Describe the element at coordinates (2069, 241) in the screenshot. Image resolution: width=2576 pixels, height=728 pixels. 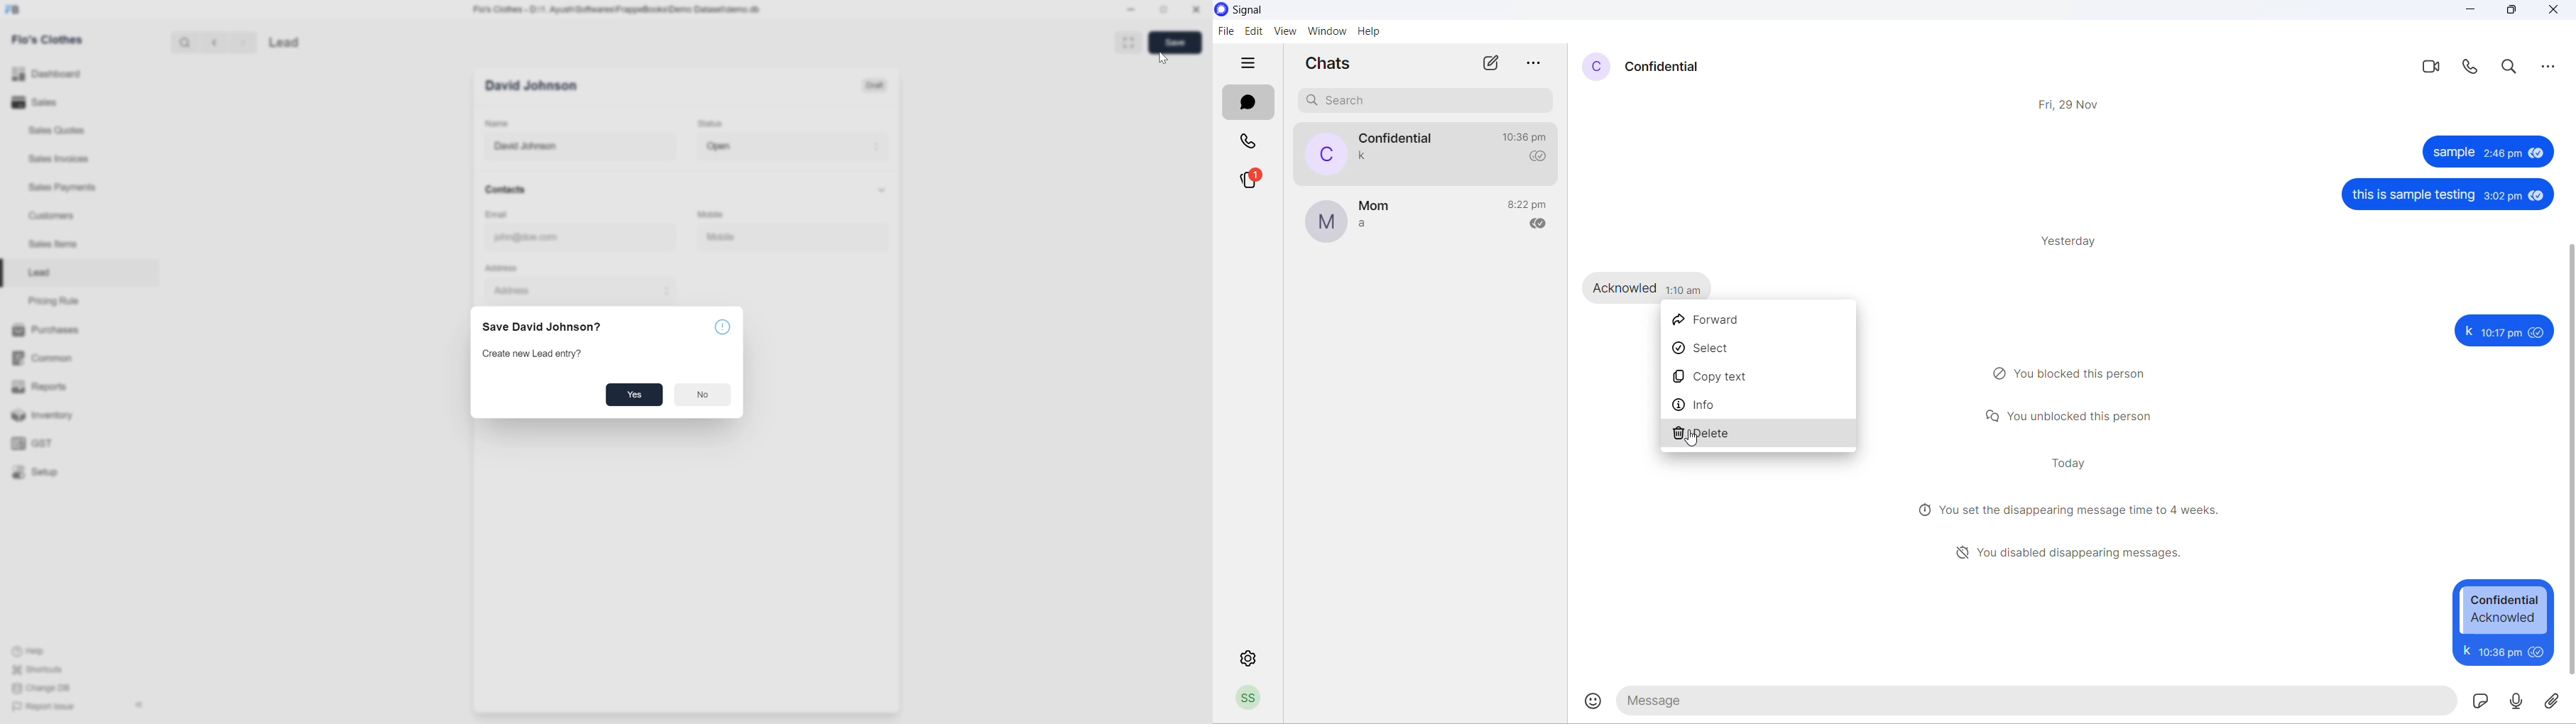
I see `yesterday ` at that location.